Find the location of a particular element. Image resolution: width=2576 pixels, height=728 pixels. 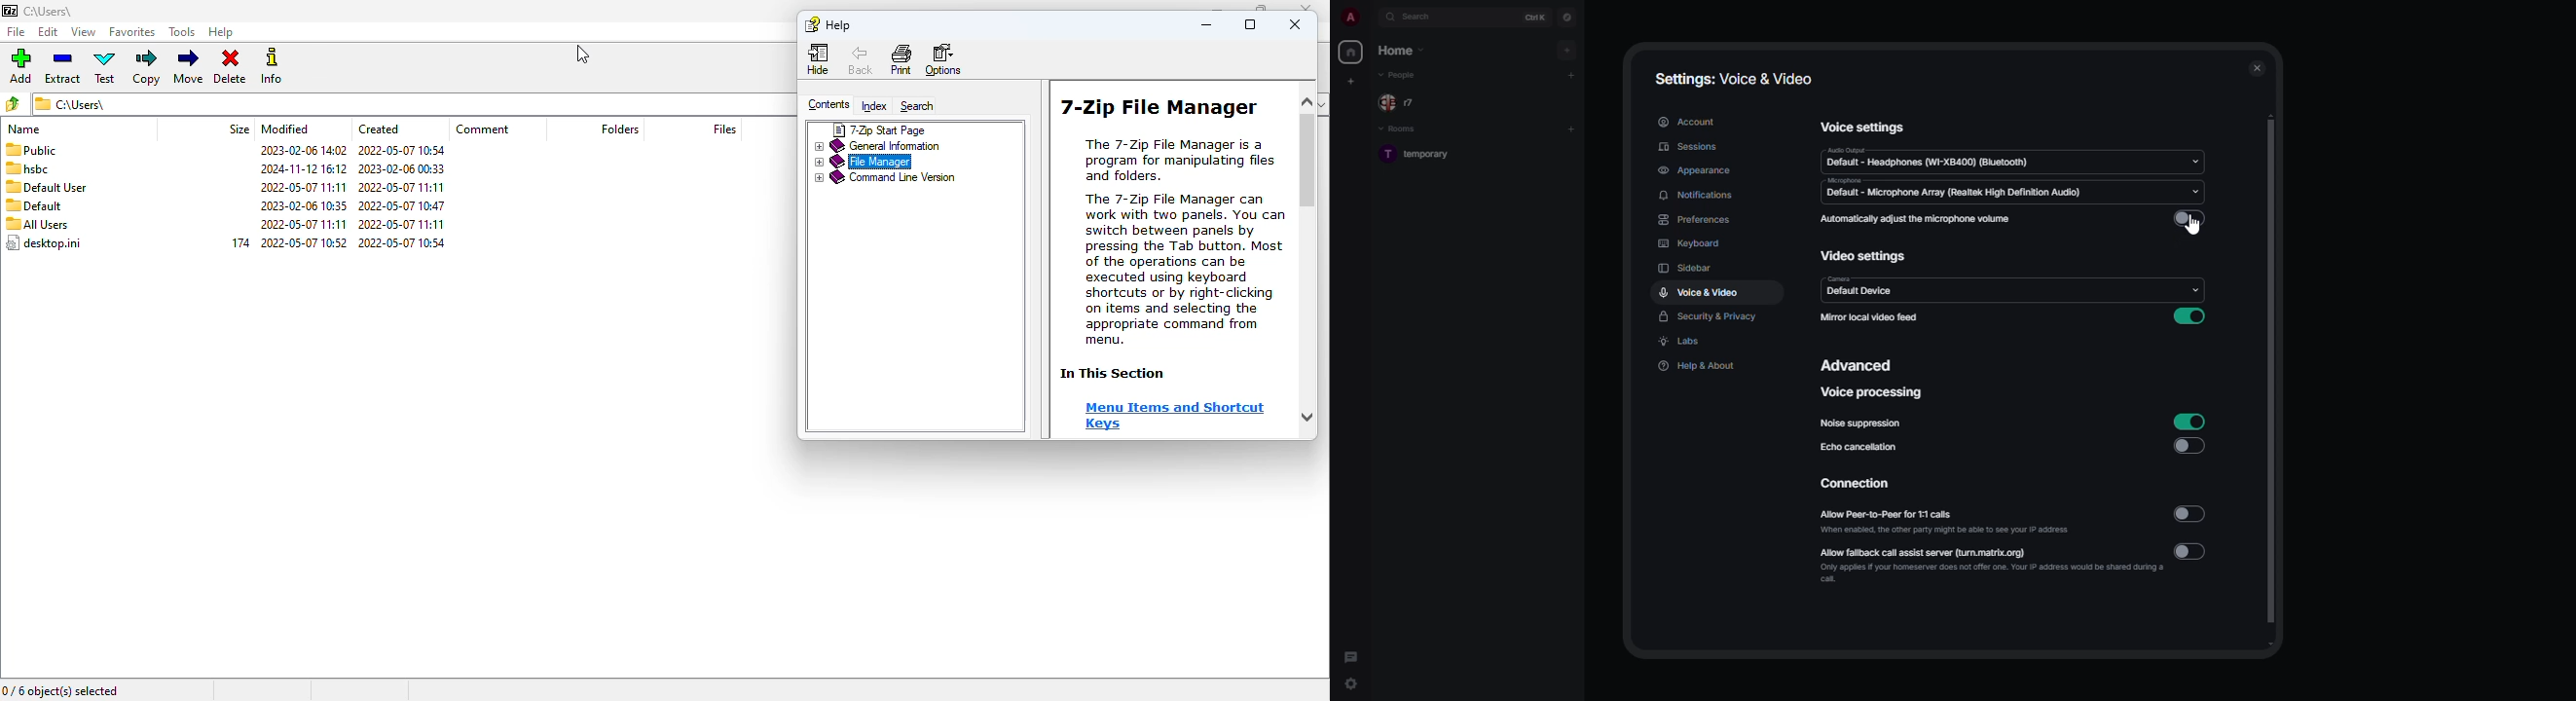

advanced is located at coordinates (1858, 365).